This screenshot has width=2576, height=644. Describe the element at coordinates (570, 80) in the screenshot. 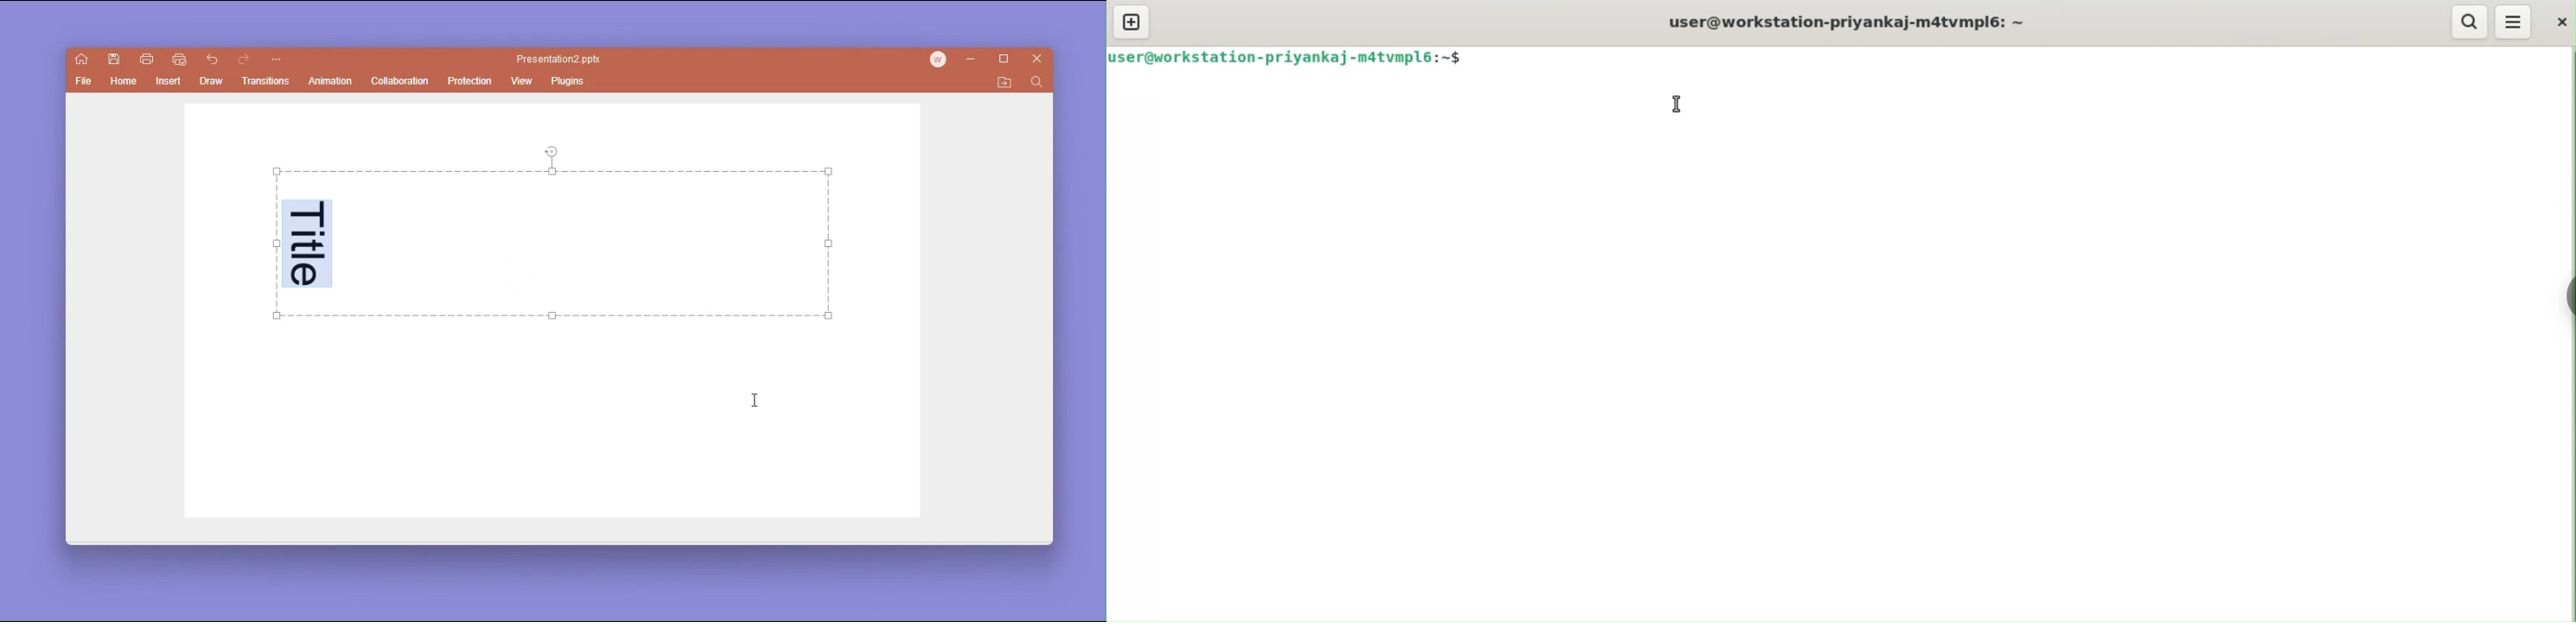

I see `plugins` at that location.